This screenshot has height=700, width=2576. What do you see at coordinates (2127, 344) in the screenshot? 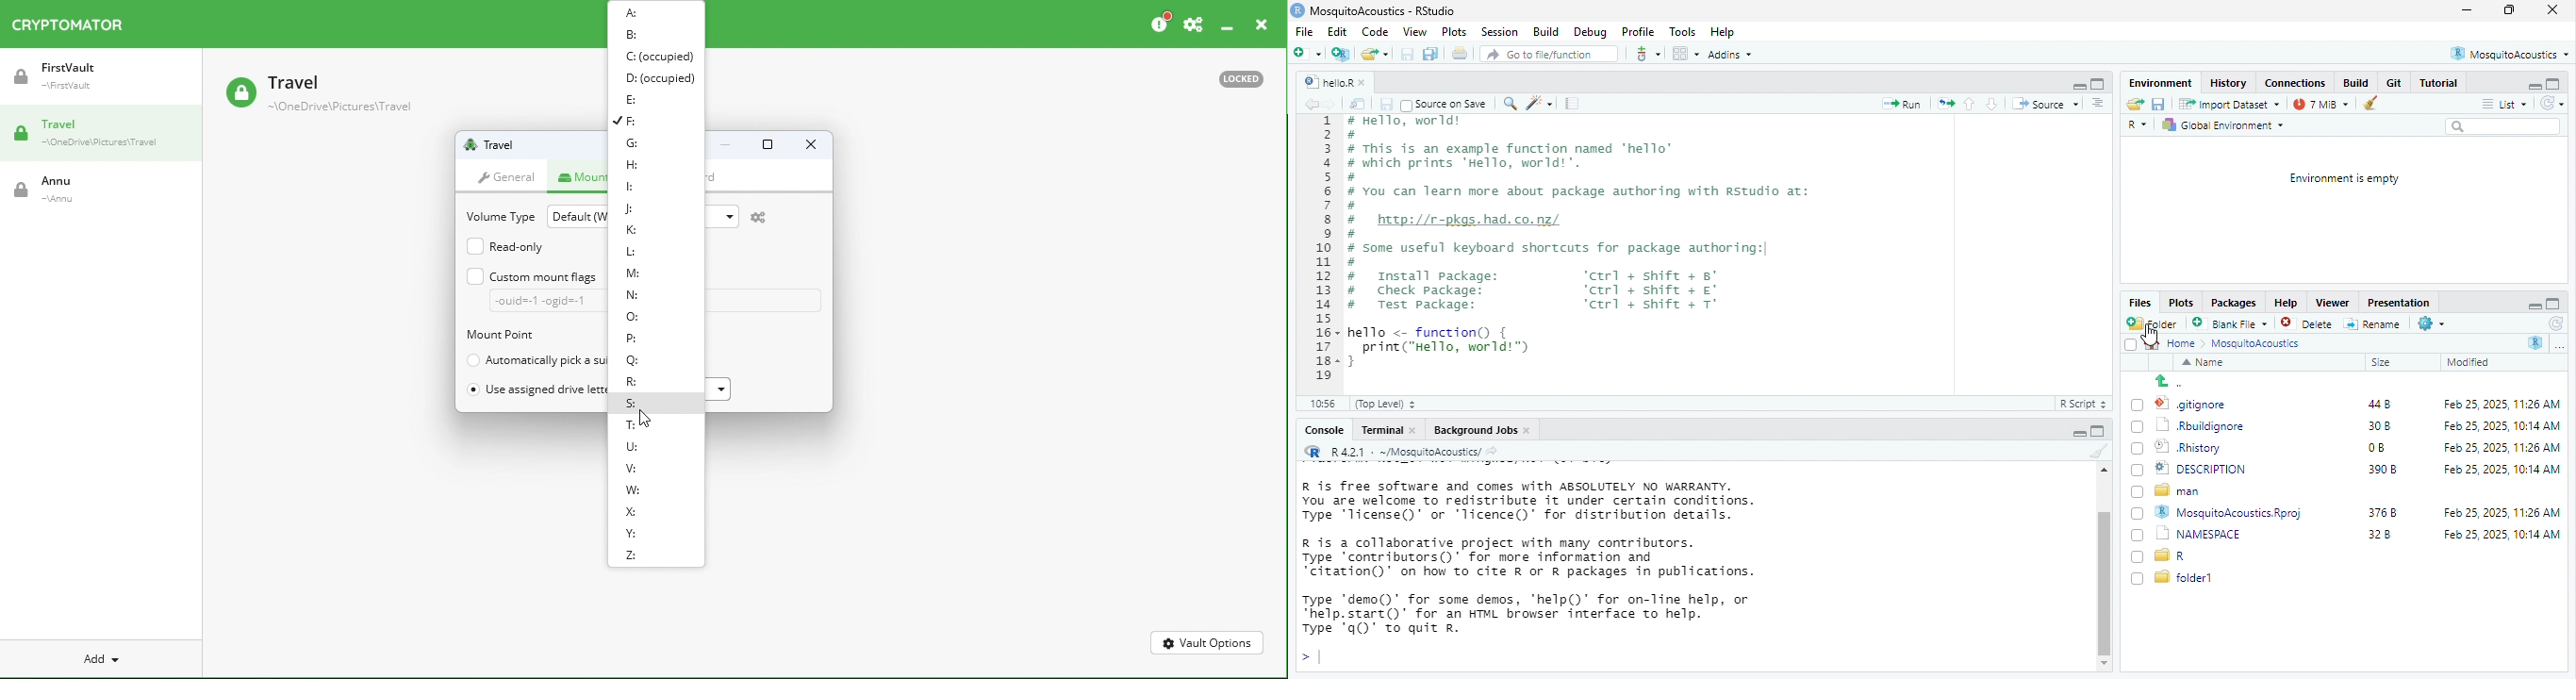
I see `checkbox` at bounding box center [2127, 344].